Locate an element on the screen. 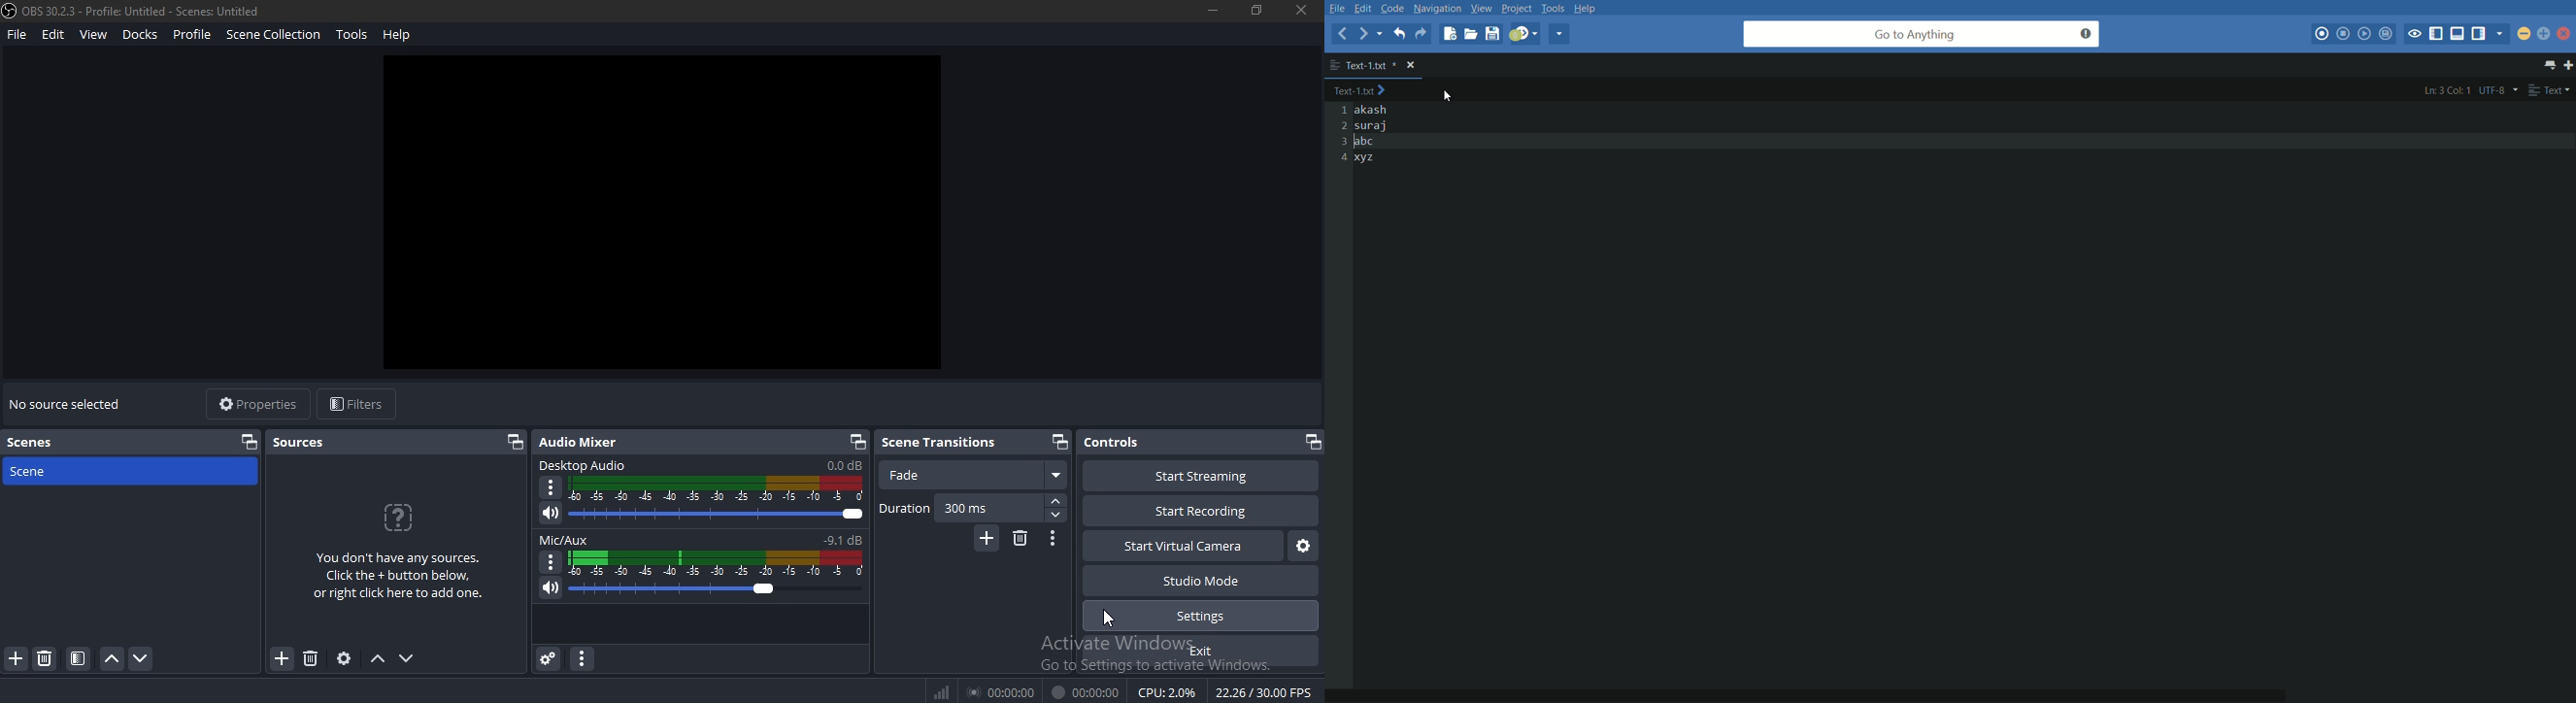 The height and width of the screenshot is (728, 2576). delete is located at coordinates (311, 657).